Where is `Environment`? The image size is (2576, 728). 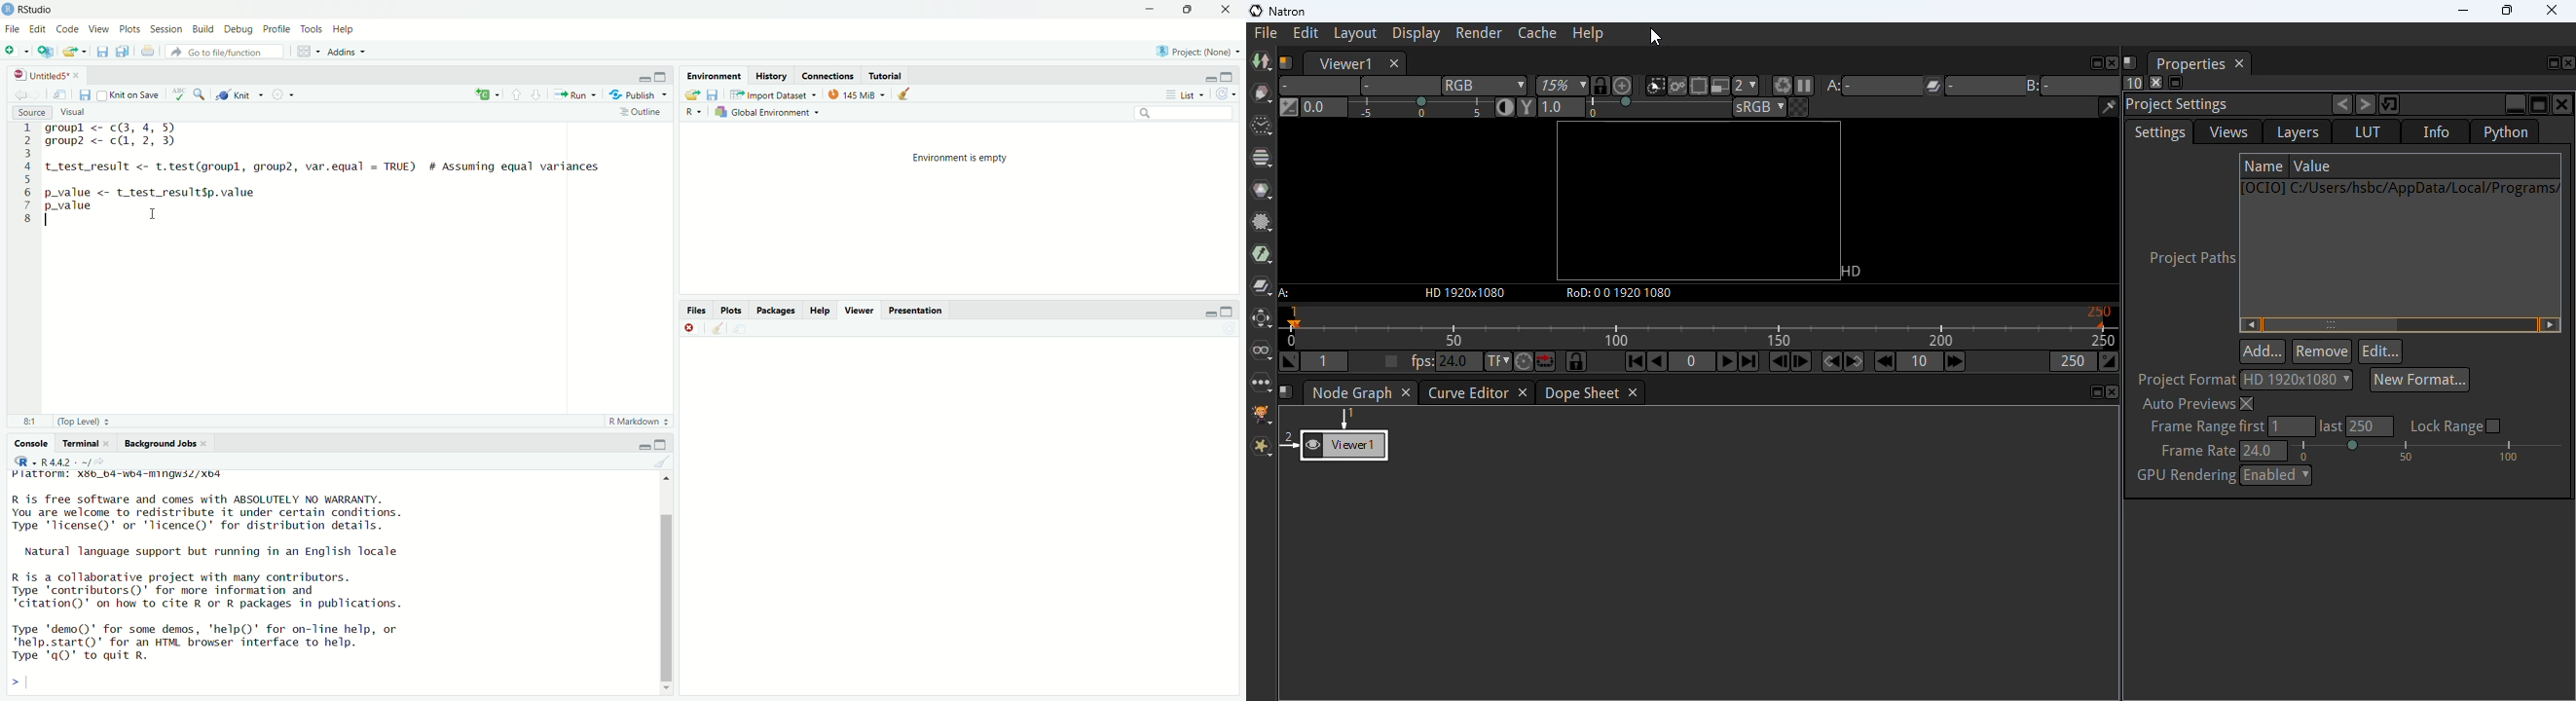
Environment is located at coordinates (711, 75).